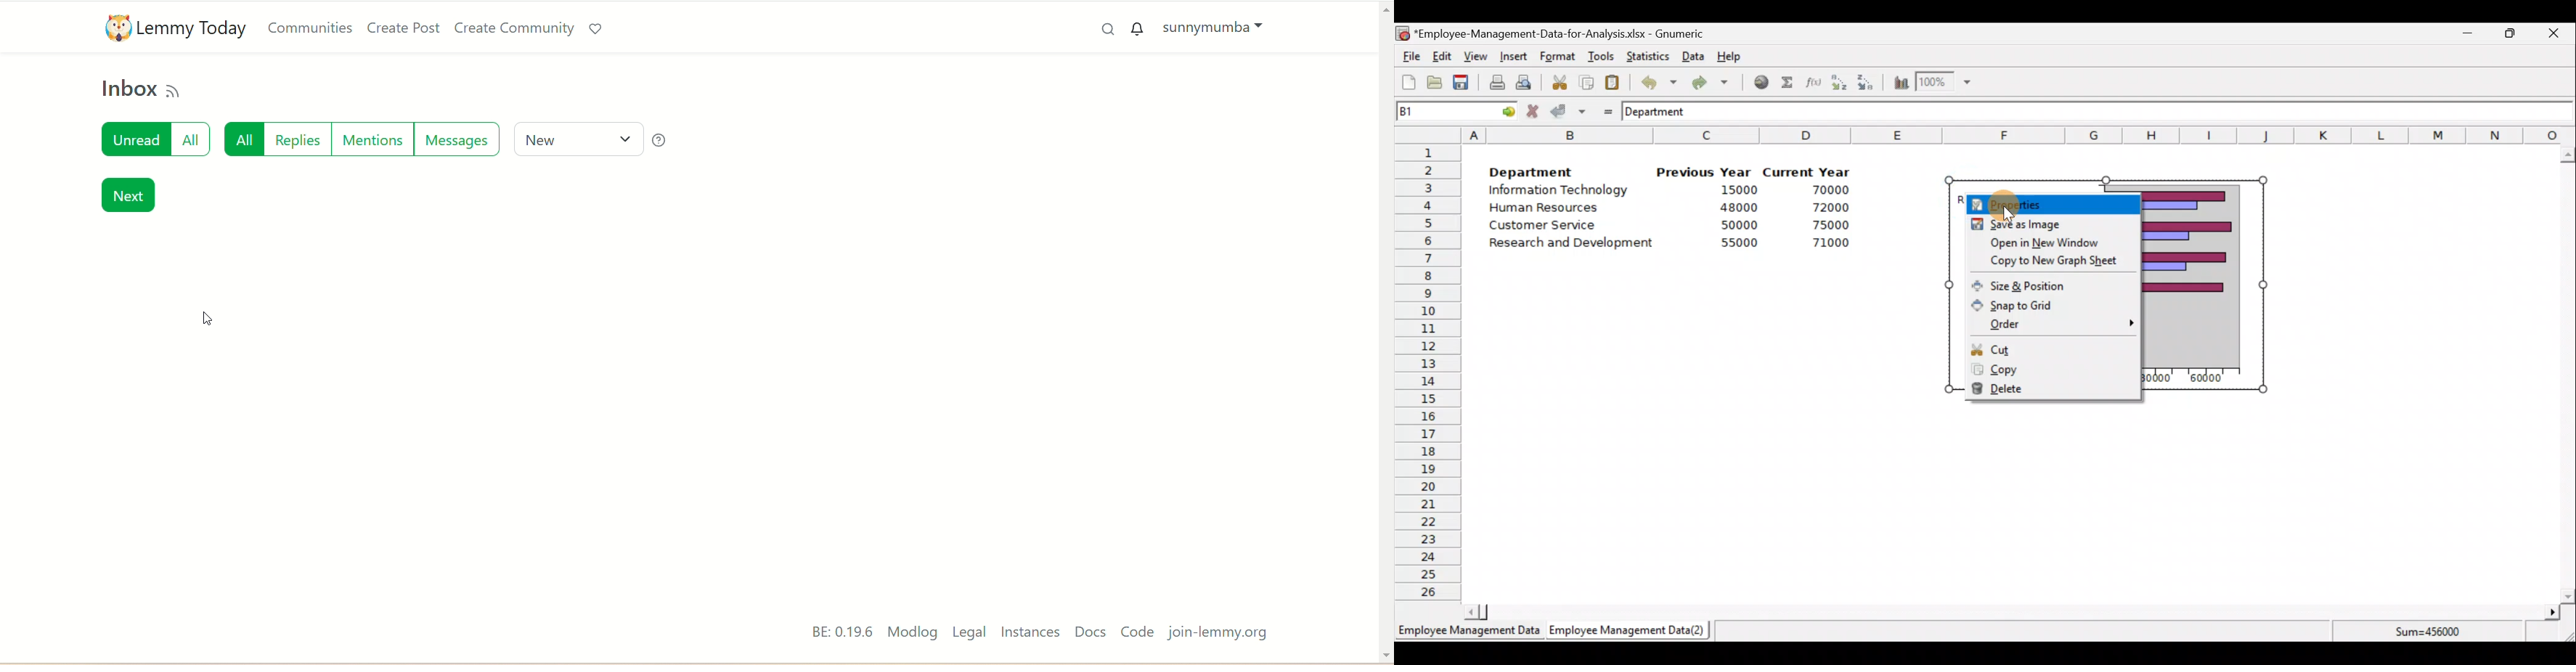 The image size is (2576, 672). Describe the element at coordinates (1534, 111) in the screenshot. I see `Cancel change` at that location.